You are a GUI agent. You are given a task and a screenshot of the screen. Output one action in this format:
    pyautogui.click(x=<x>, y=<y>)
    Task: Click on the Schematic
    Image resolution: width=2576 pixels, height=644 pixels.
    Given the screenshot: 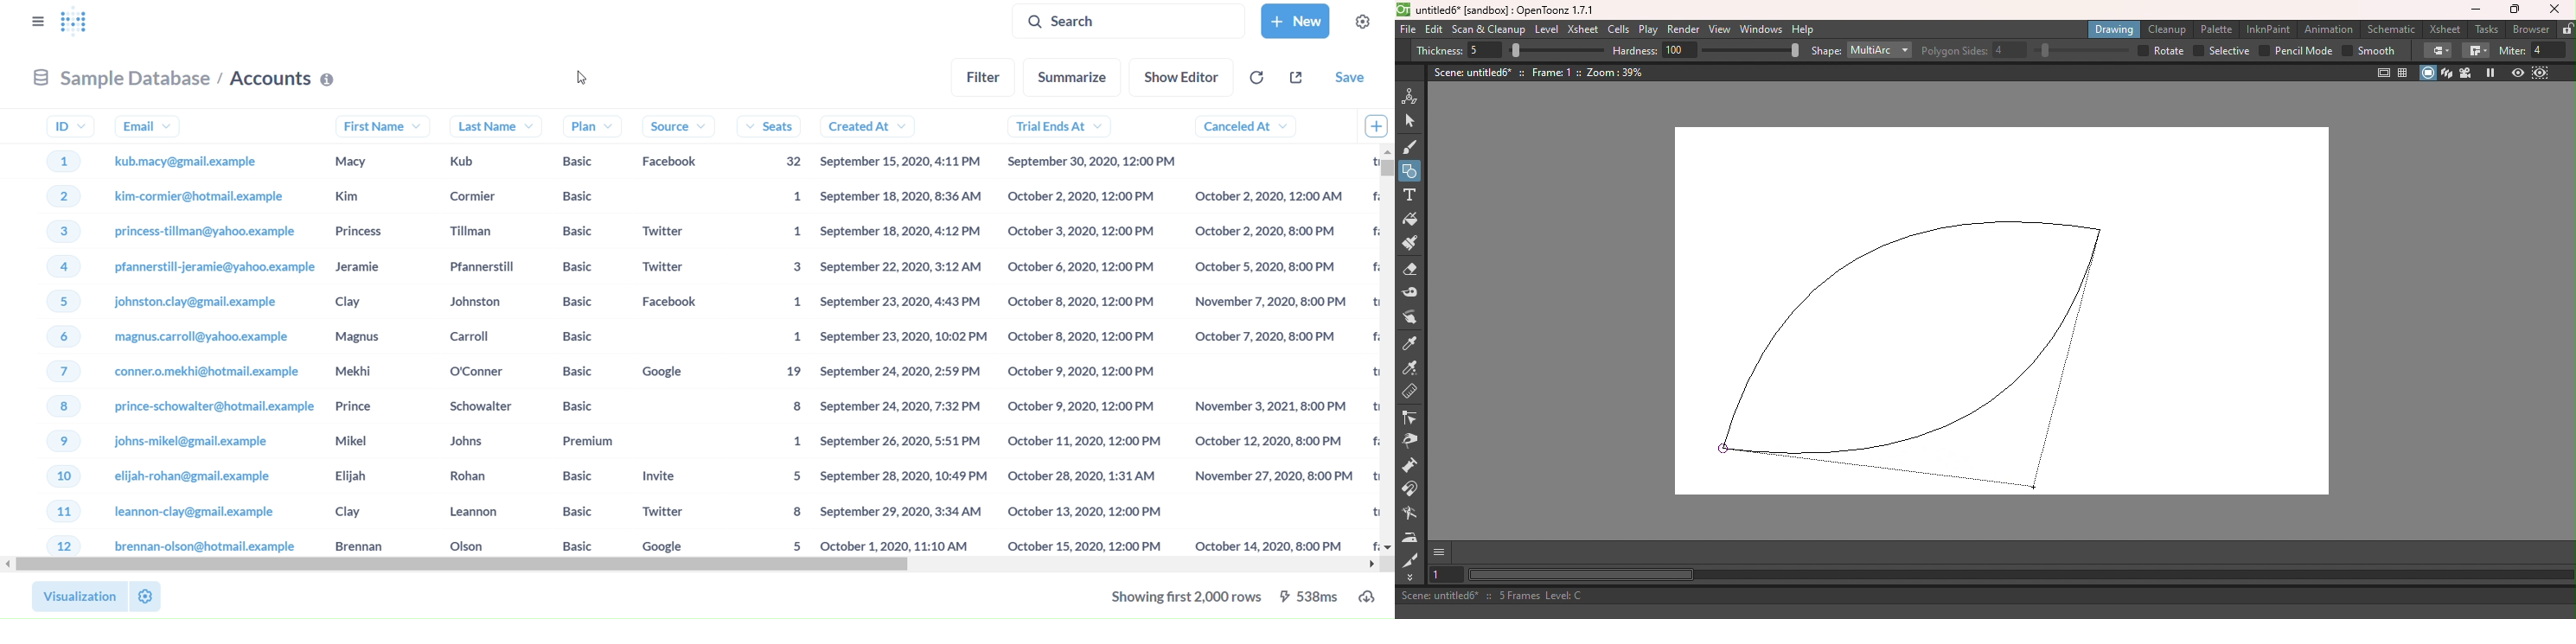 What is the action you would take?
    pyautogui.click(x=2391, y=29)
    